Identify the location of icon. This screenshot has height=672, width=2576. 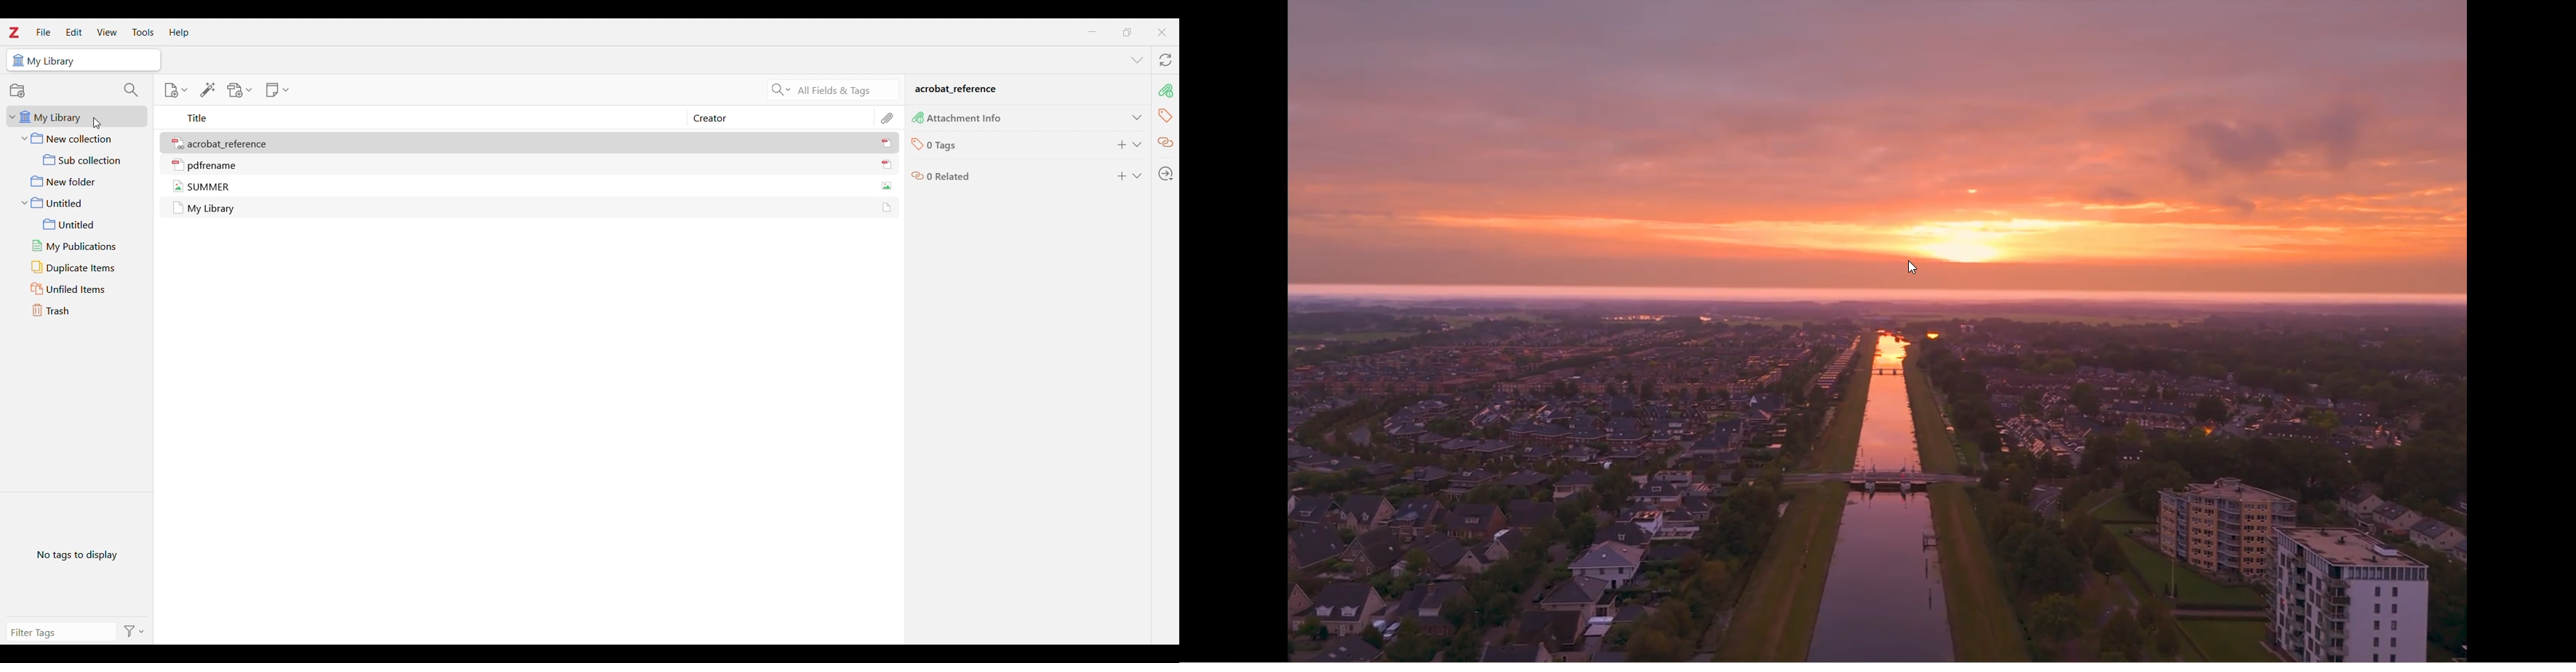
(178, 208).